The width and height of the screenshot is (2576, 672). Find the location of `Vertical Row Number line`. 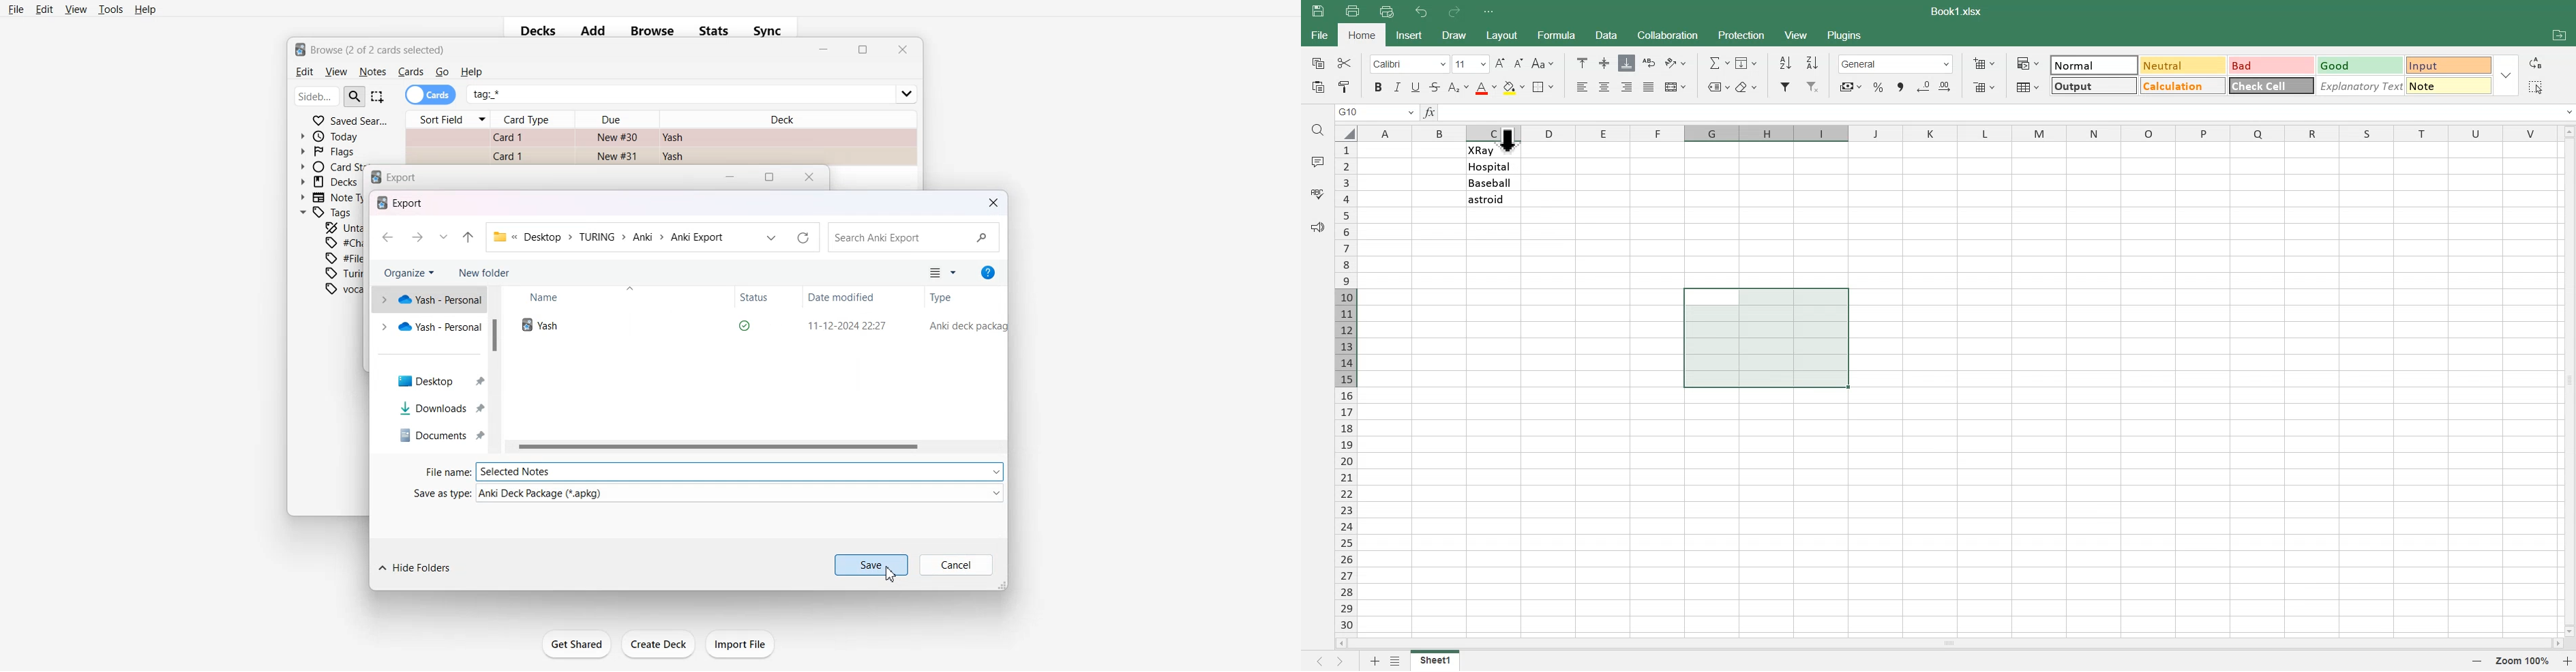

Vertical Row Number line is located at coordinates (1345, 387).